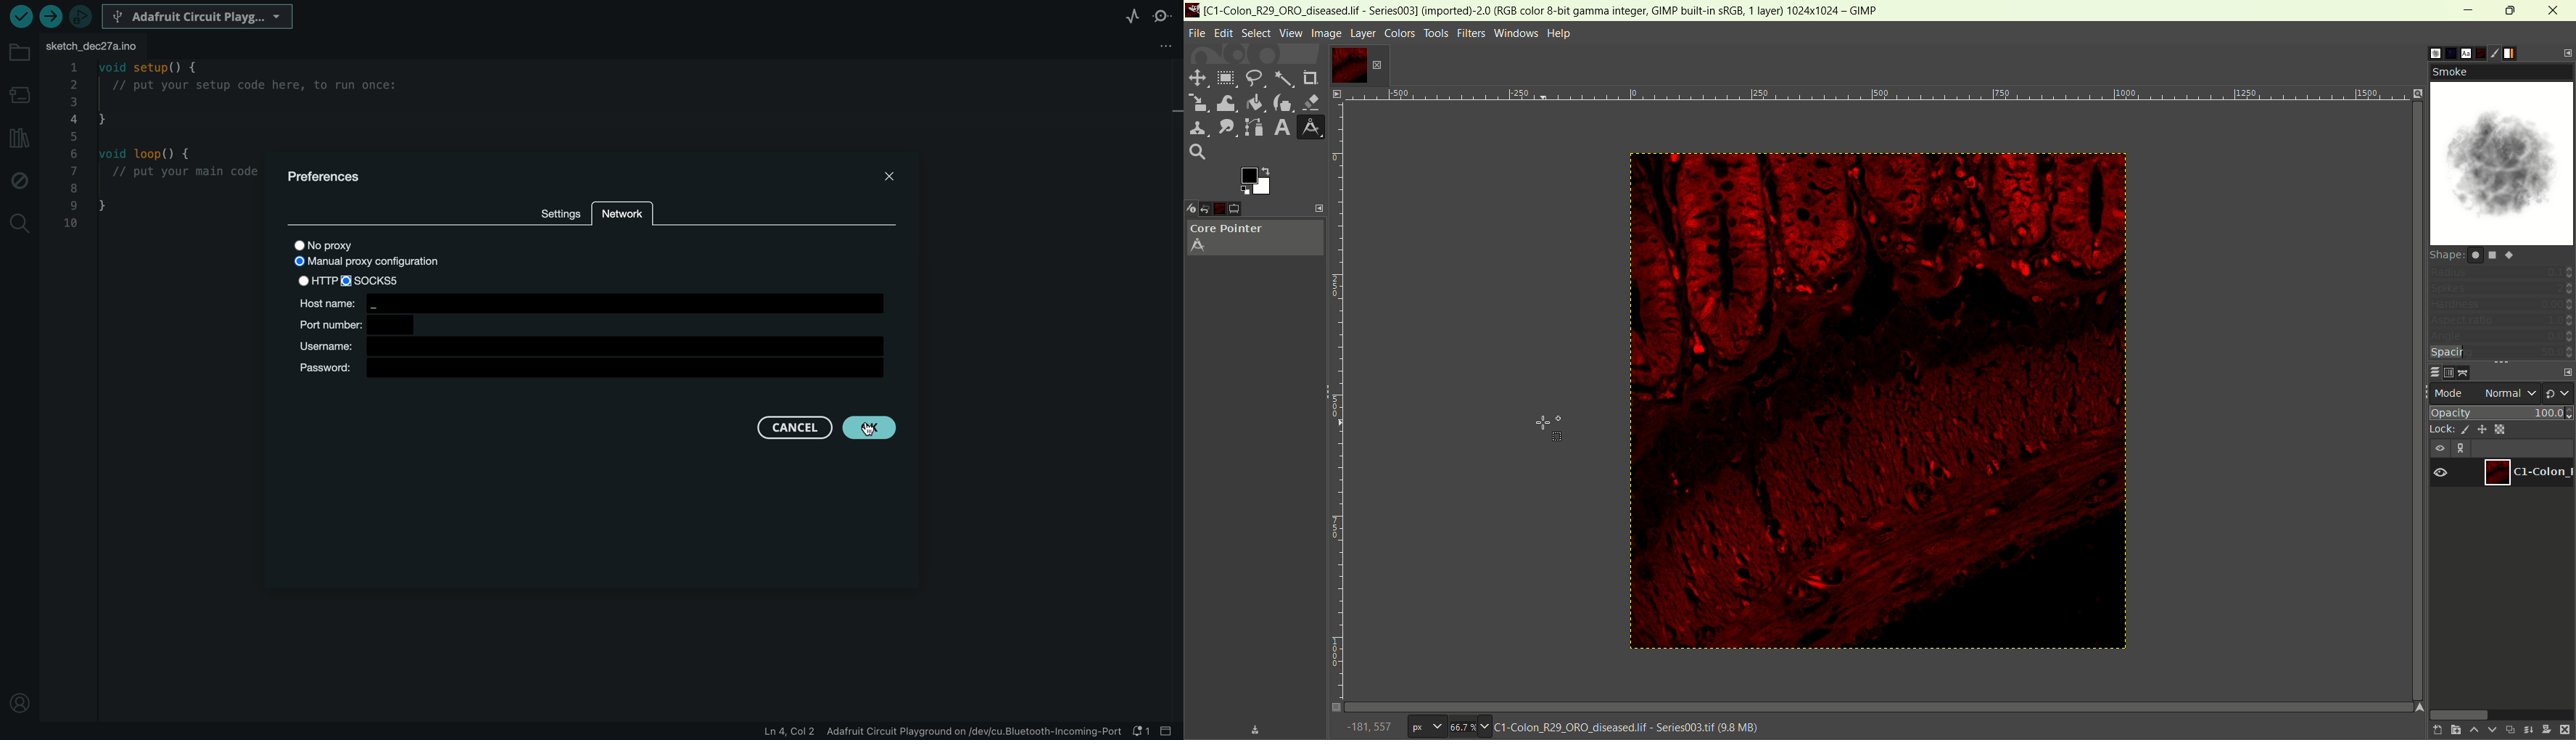 This screenshot has width=2576, height=756. Describe the element at coordinates (1471, 725) in the screenshot. I see `zoom factor` at that location.